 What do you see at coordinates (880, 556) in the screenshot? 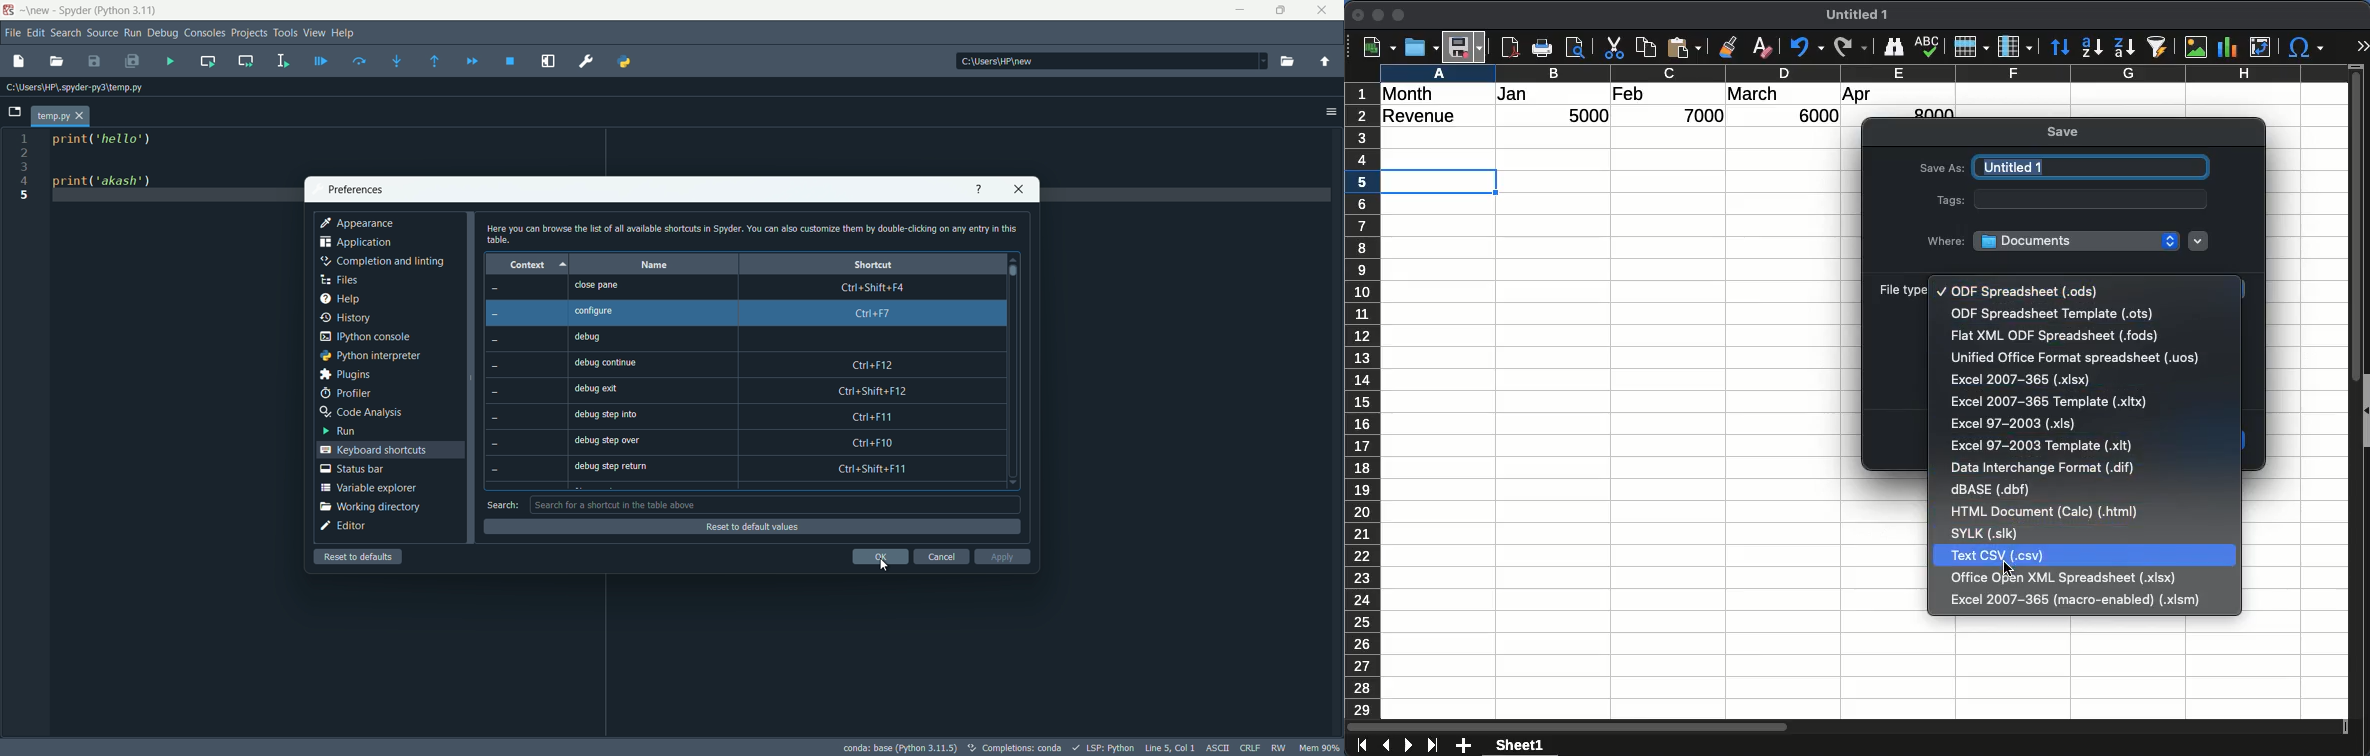
I see `ok` at bounding box center [880, 556].